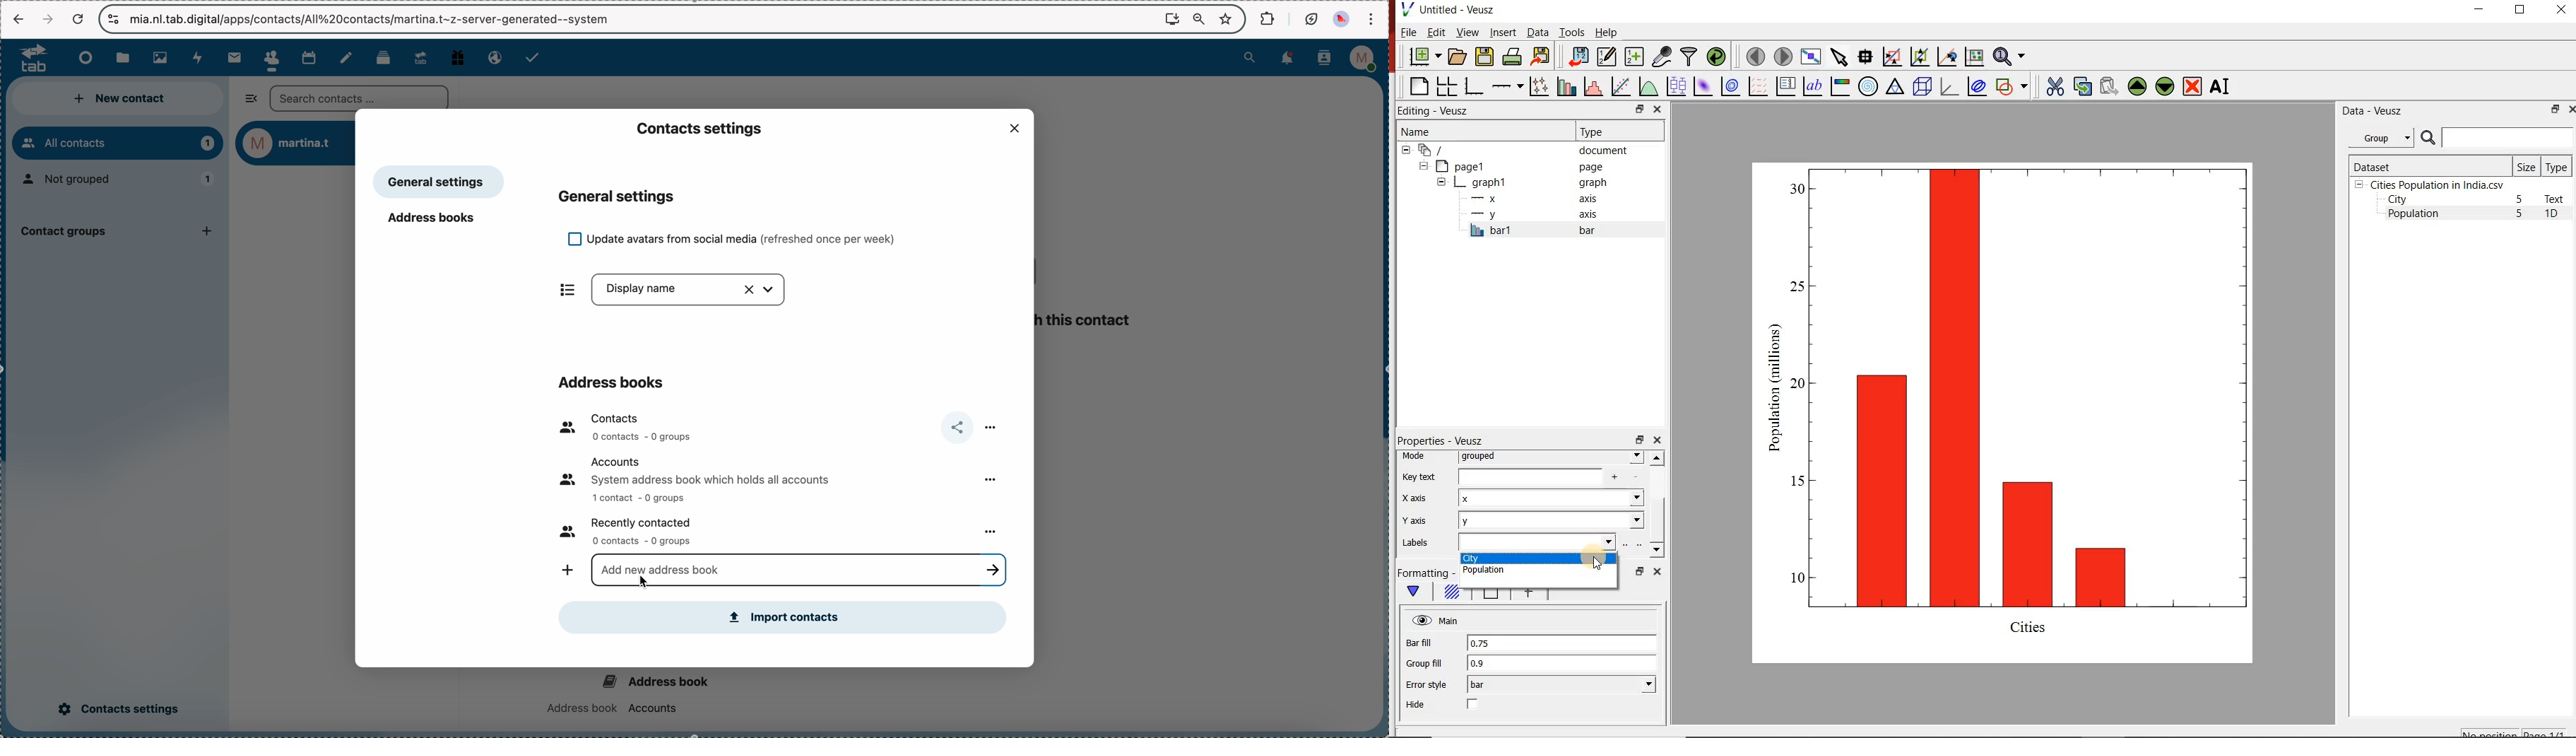 This screenshot has height=756, width=2576. What do you see at coordinates (1632, 57) in the screenshot?
I see `create new datasets using available options` at bounding box center [1632, 57].